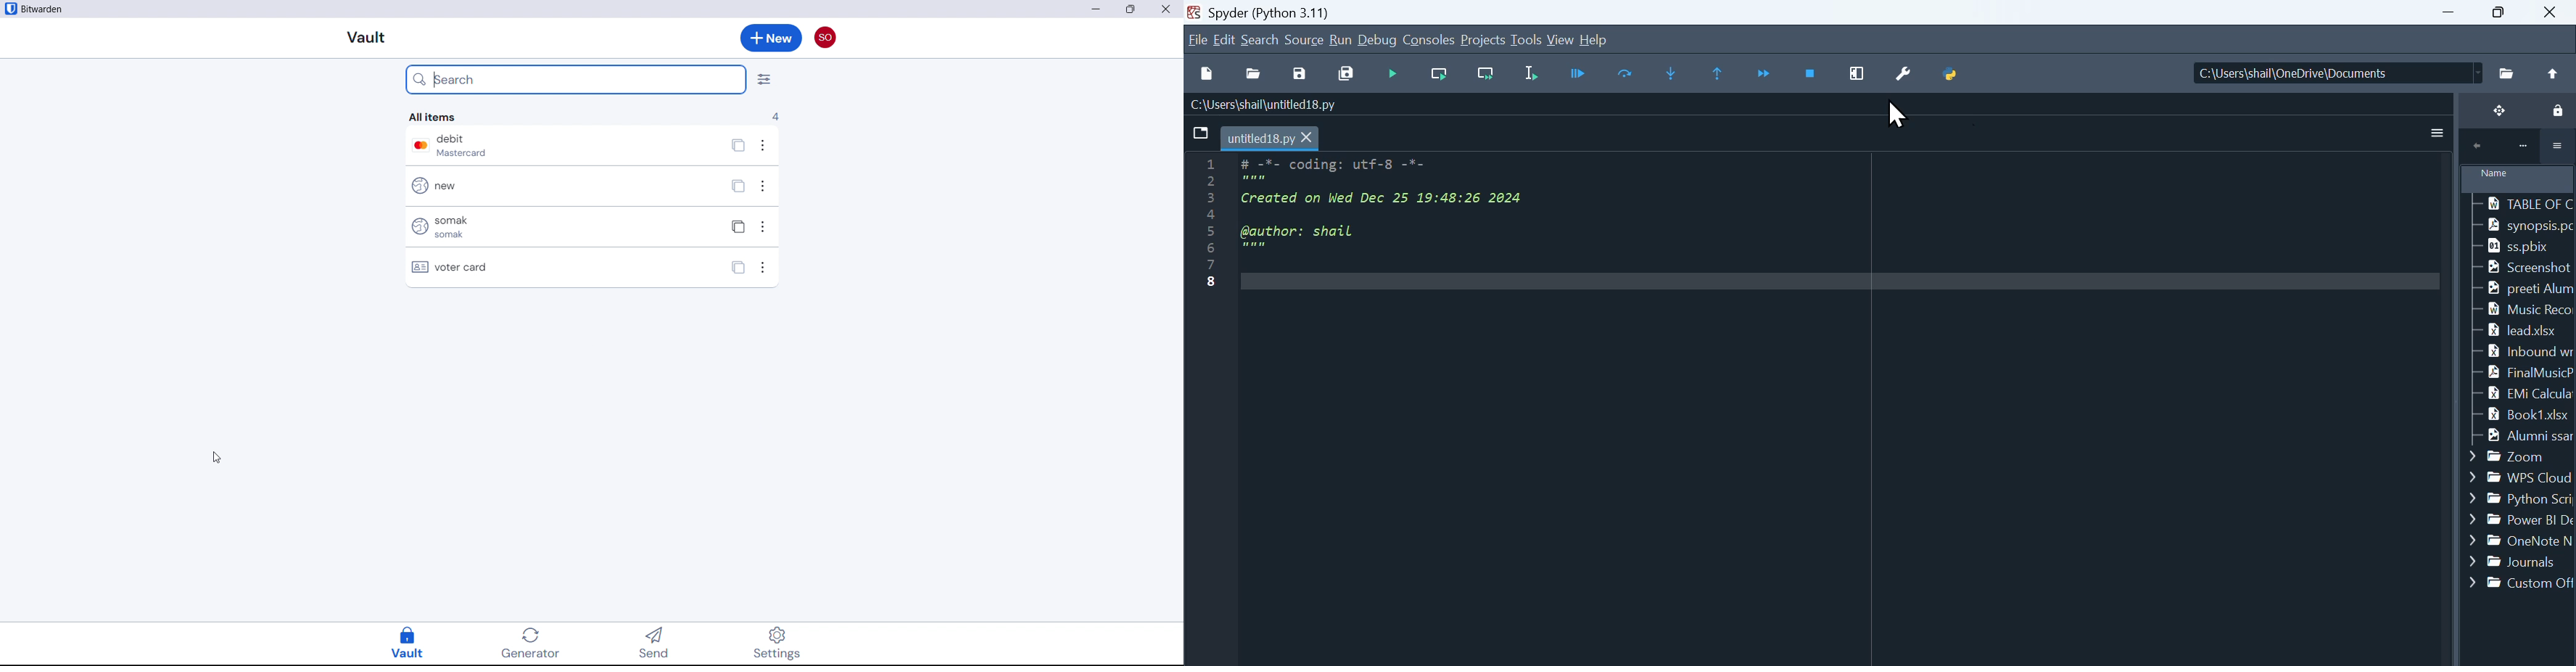 This screenshot has width=2576, height=672. Describe the element at coordinates (1207, 73) in the screenshot. I see `New` at that location.